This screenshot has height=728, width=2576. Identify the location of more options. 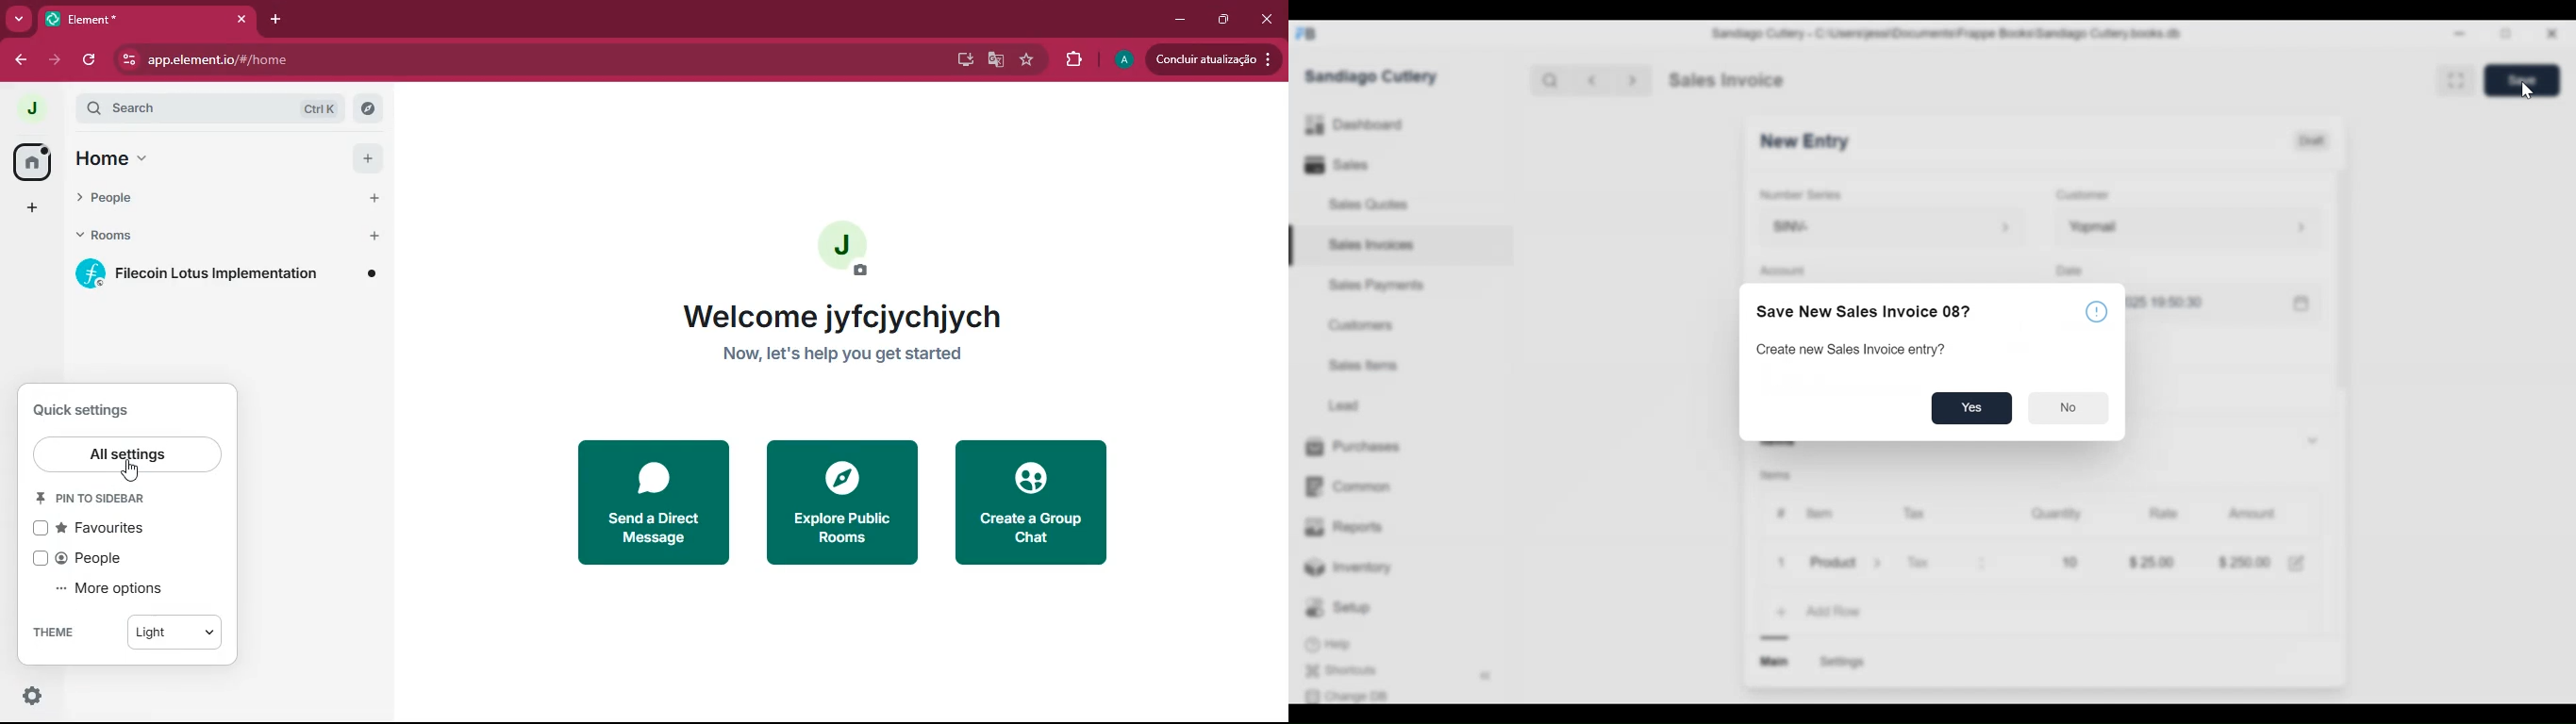
(109, 589).